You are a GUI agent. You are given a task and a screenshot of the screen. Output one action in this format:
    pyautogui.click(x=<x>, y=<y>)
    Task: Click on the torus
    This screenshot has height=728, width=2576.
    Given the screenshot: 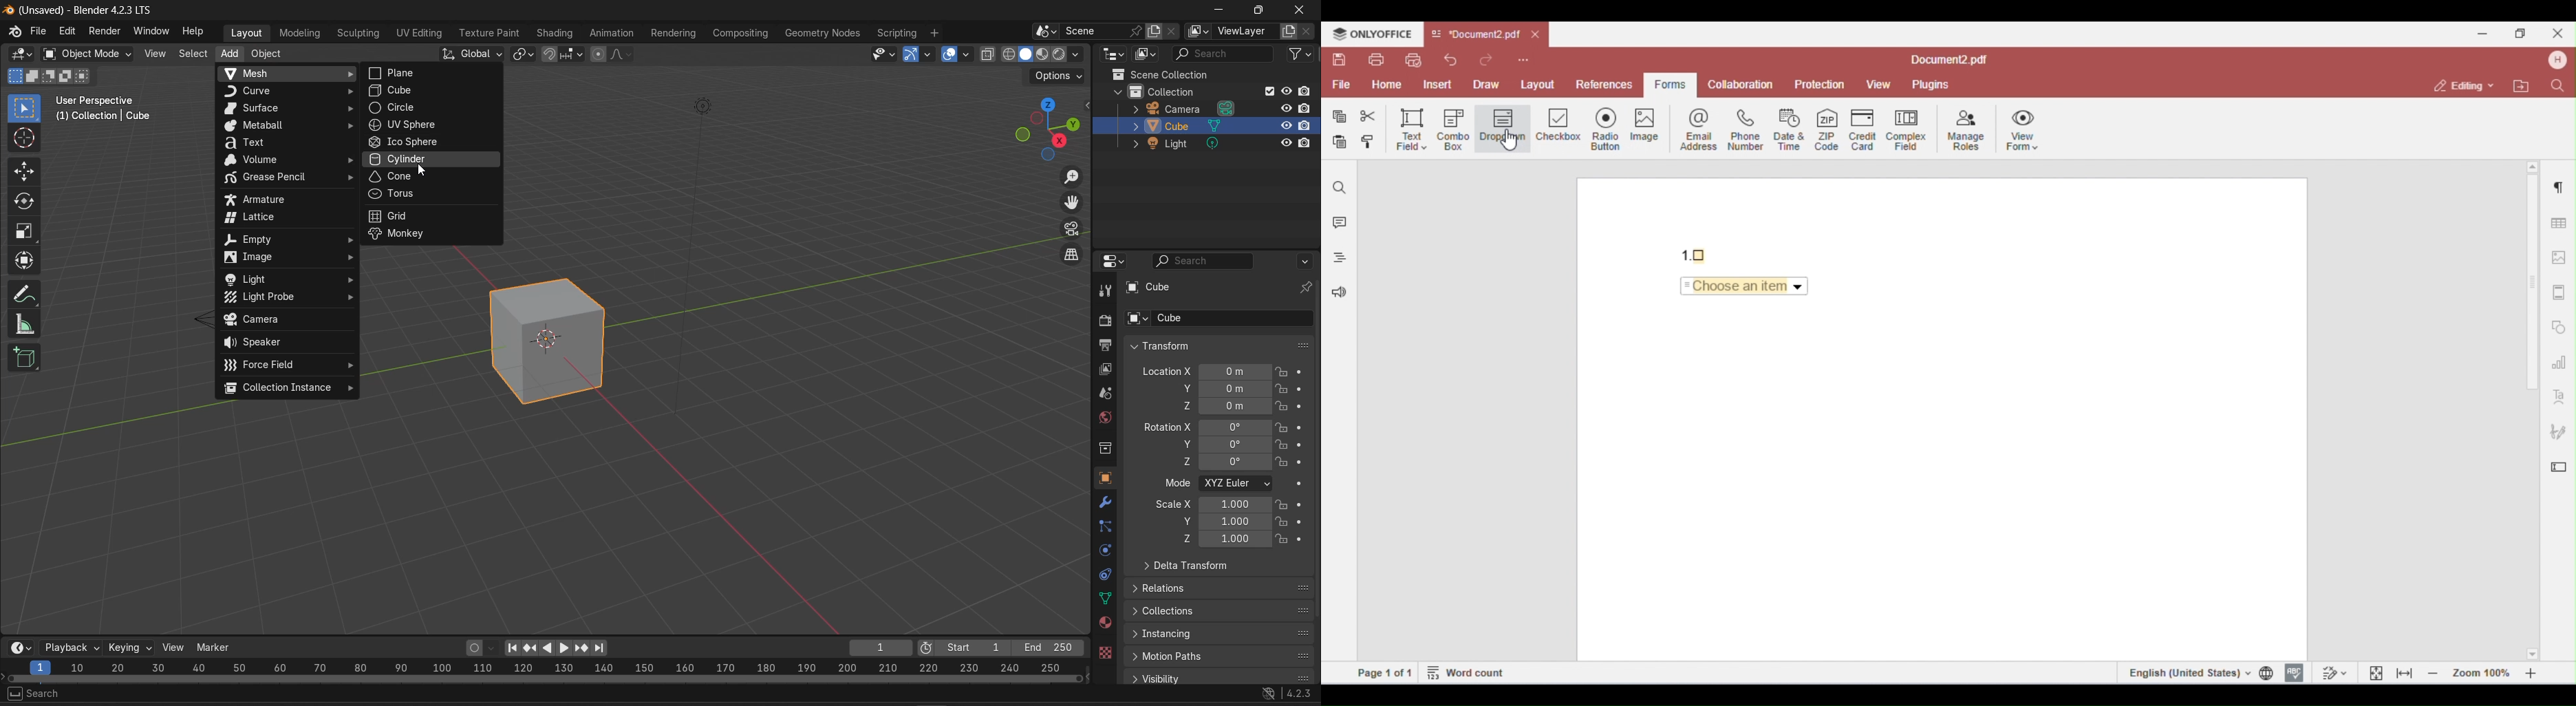 What is the action you would take?
    pyautogui.click(x=432, y=197)
    